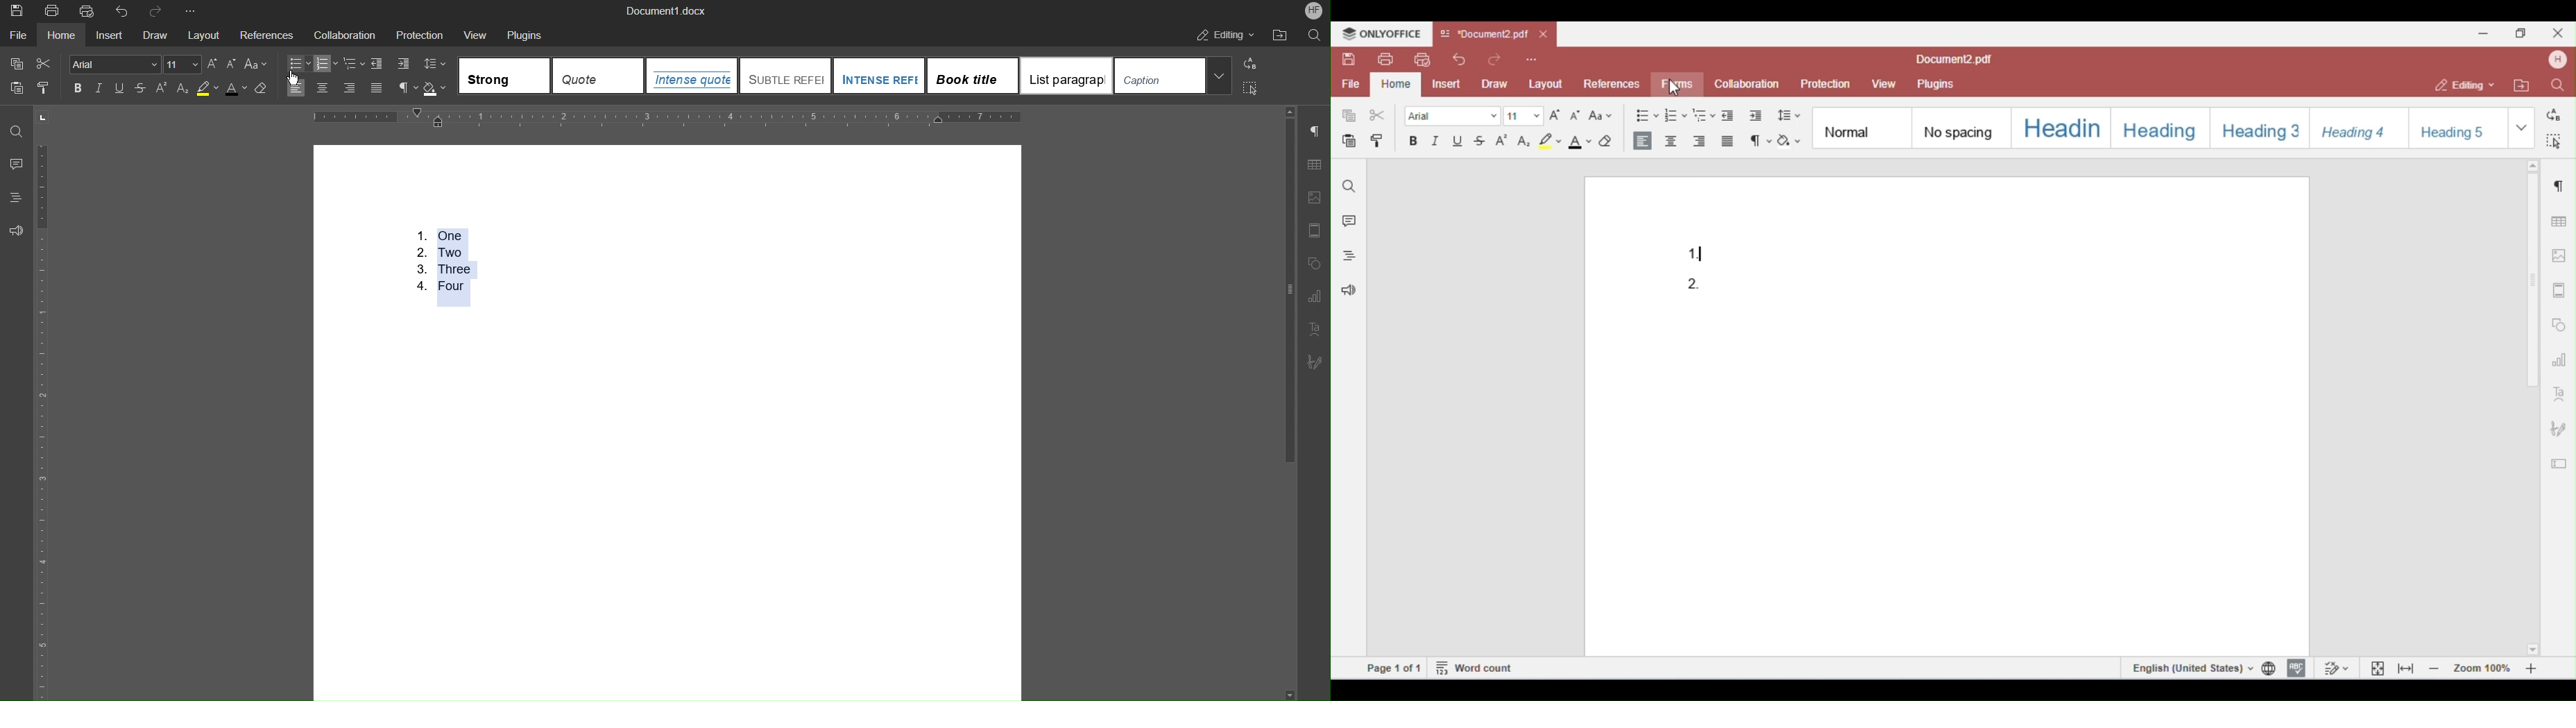 The image size is (2576, 728). Describe the element at coordinates (1315, 133) in the screenshot. I see `Non-Printing Characters` at that location.